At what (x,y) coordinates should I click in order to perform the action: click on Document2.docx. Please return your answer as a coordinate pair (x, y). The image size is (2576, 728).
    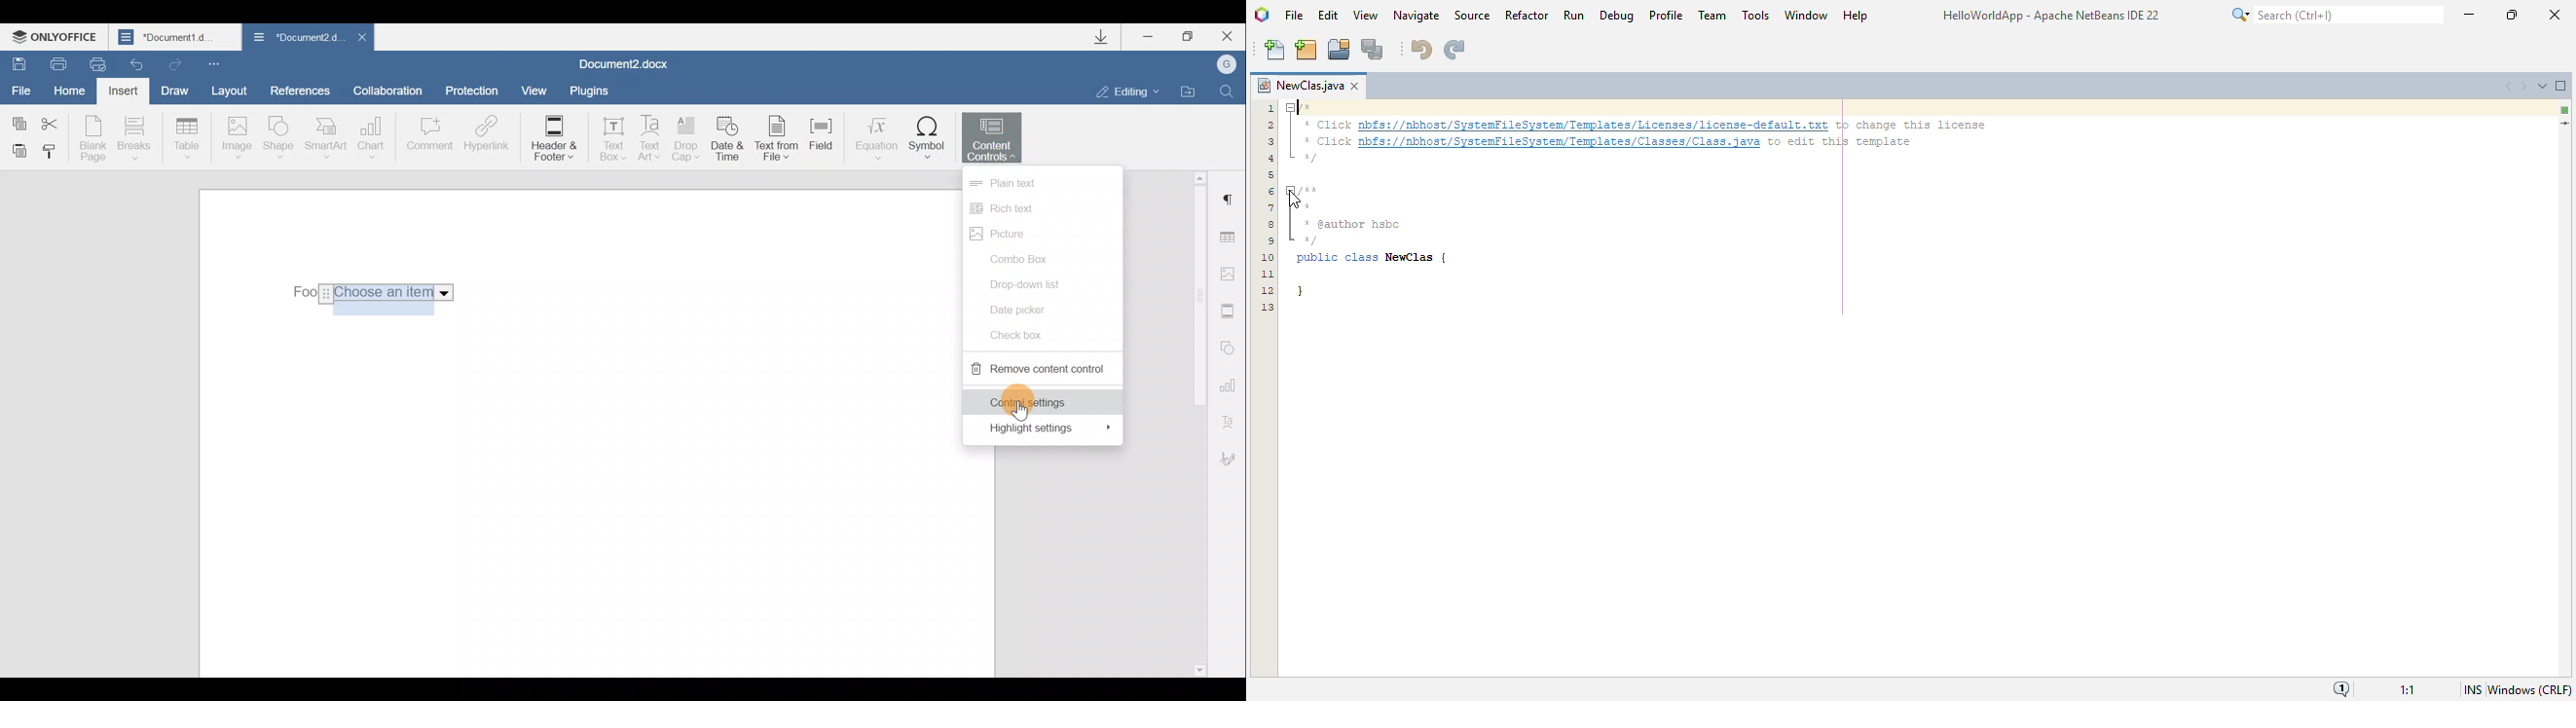
    Looking at the image, I should click on (624, 62).